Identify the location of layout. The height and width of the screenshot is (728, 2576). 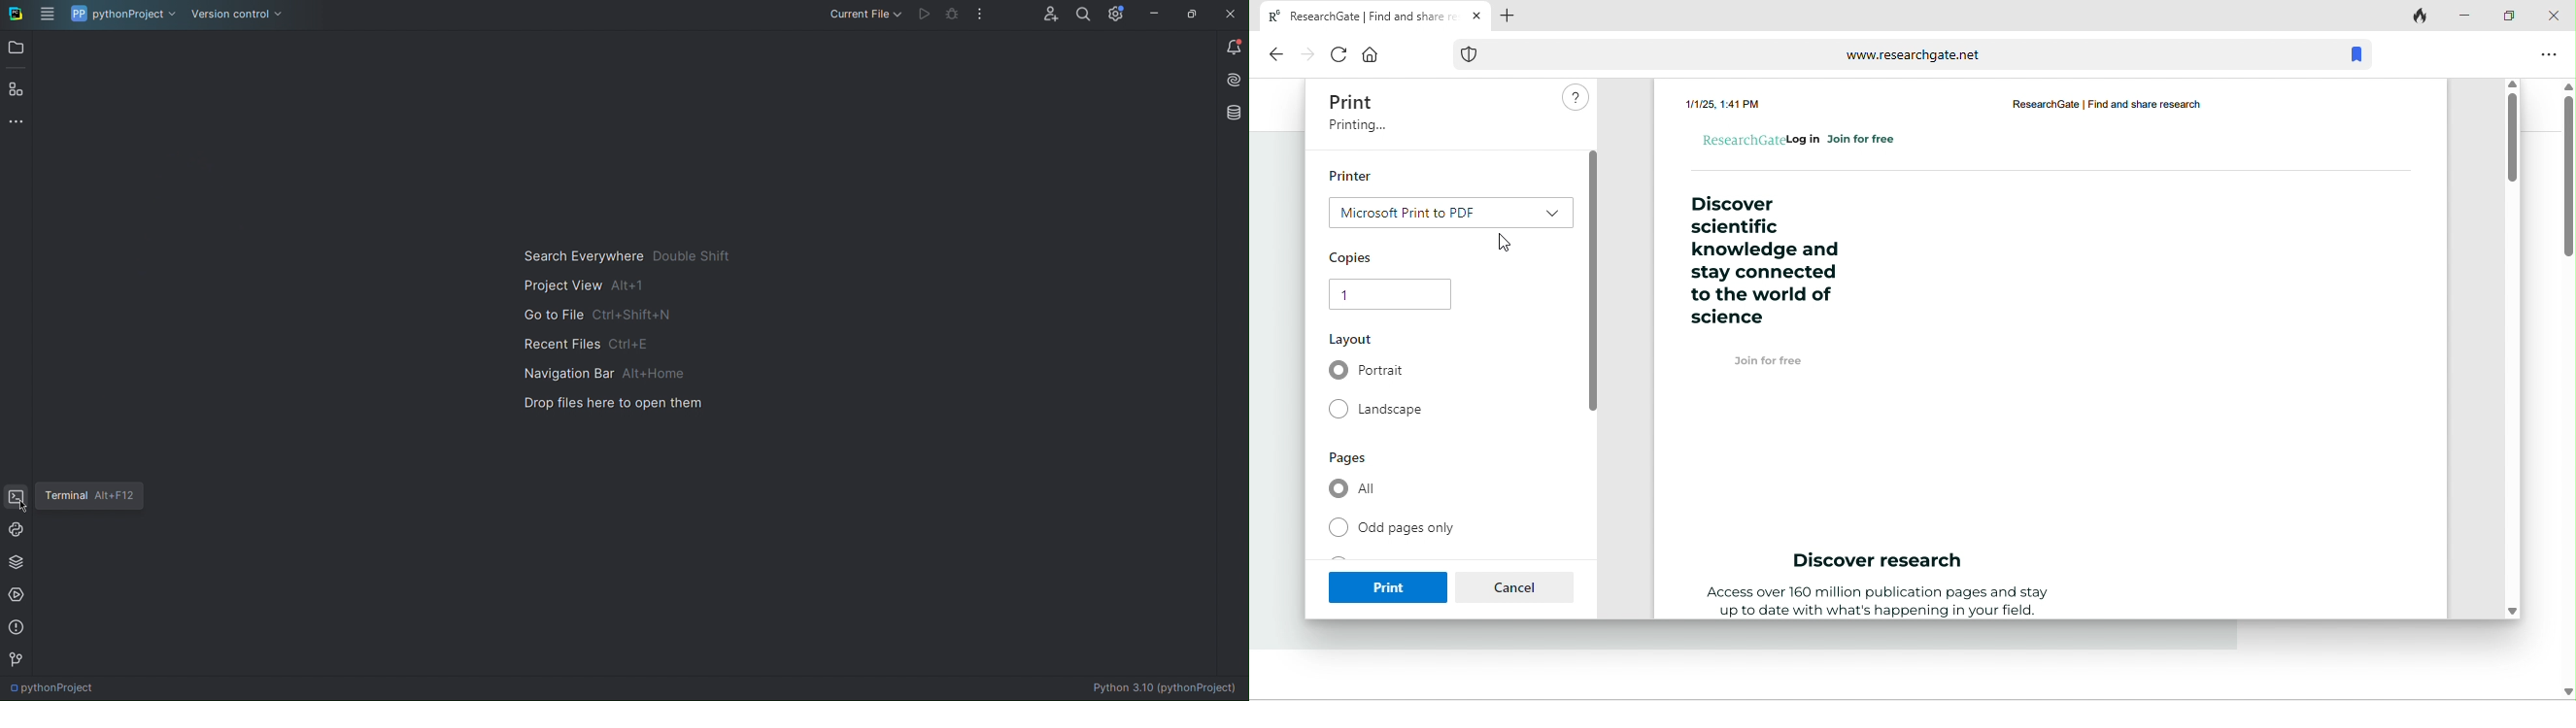
(1355, 340).